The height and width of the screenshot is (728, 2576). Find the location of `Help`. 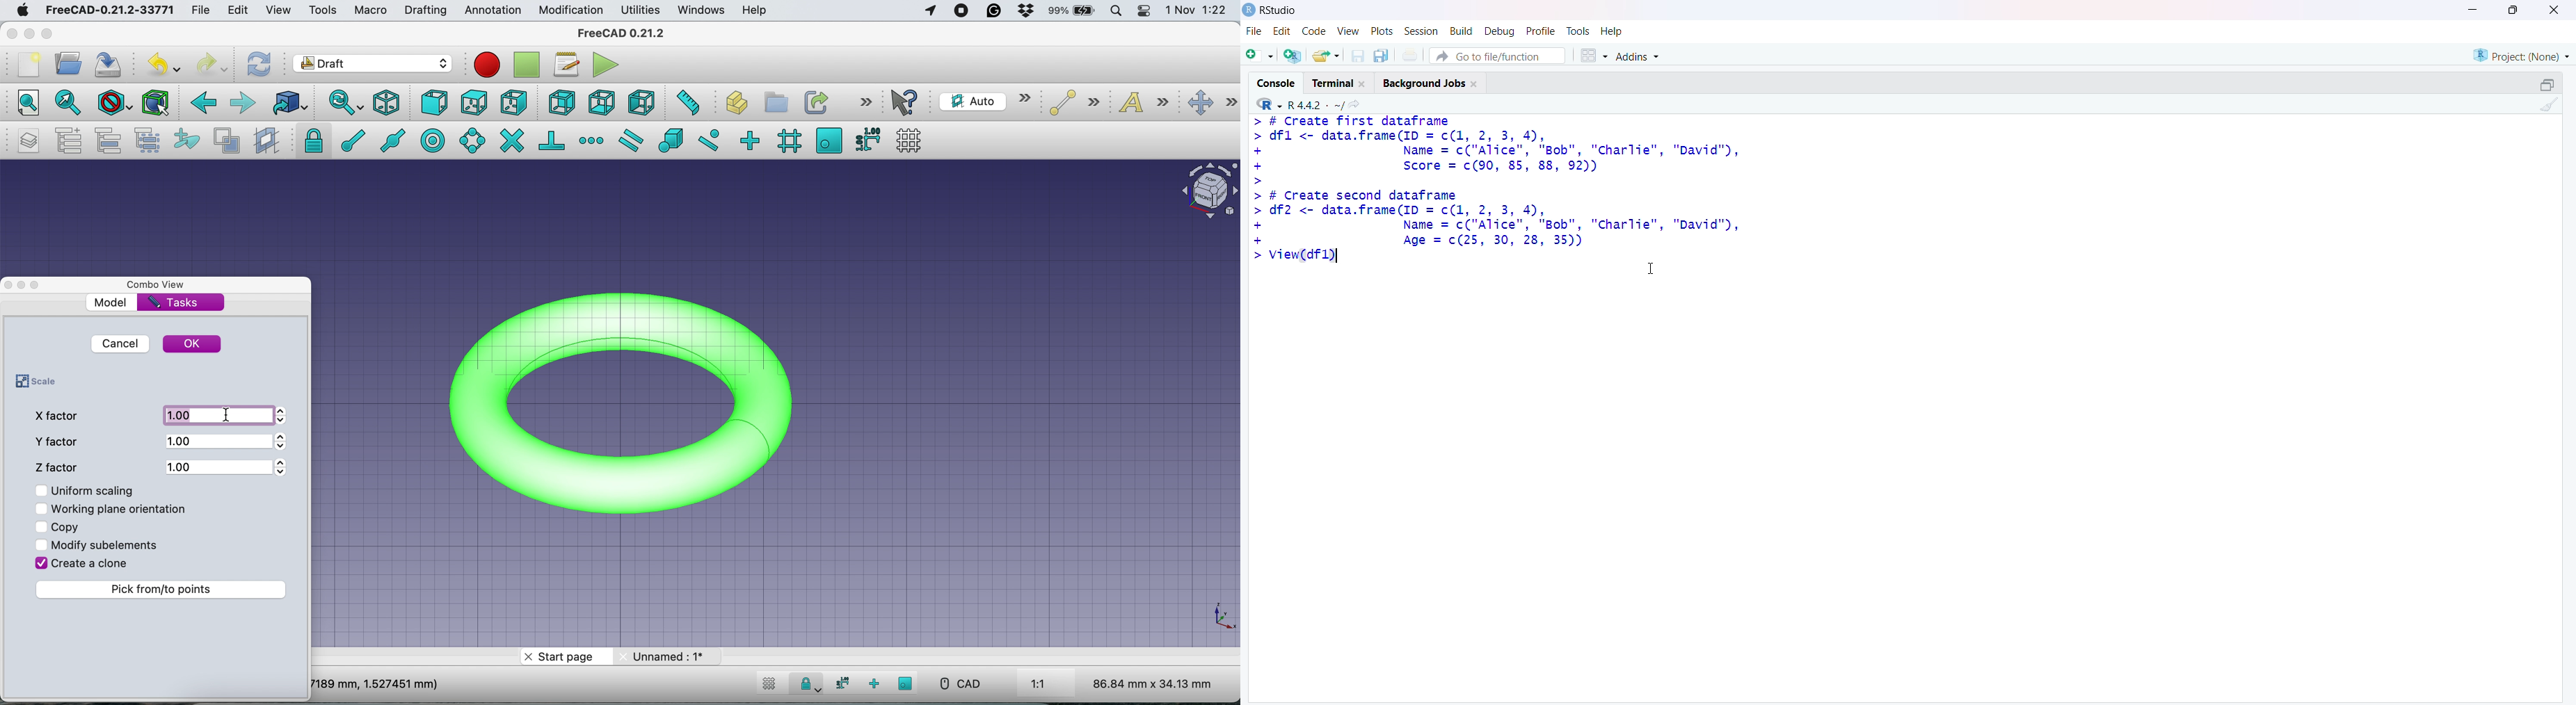

Help is located at coordinates (1611, 31).